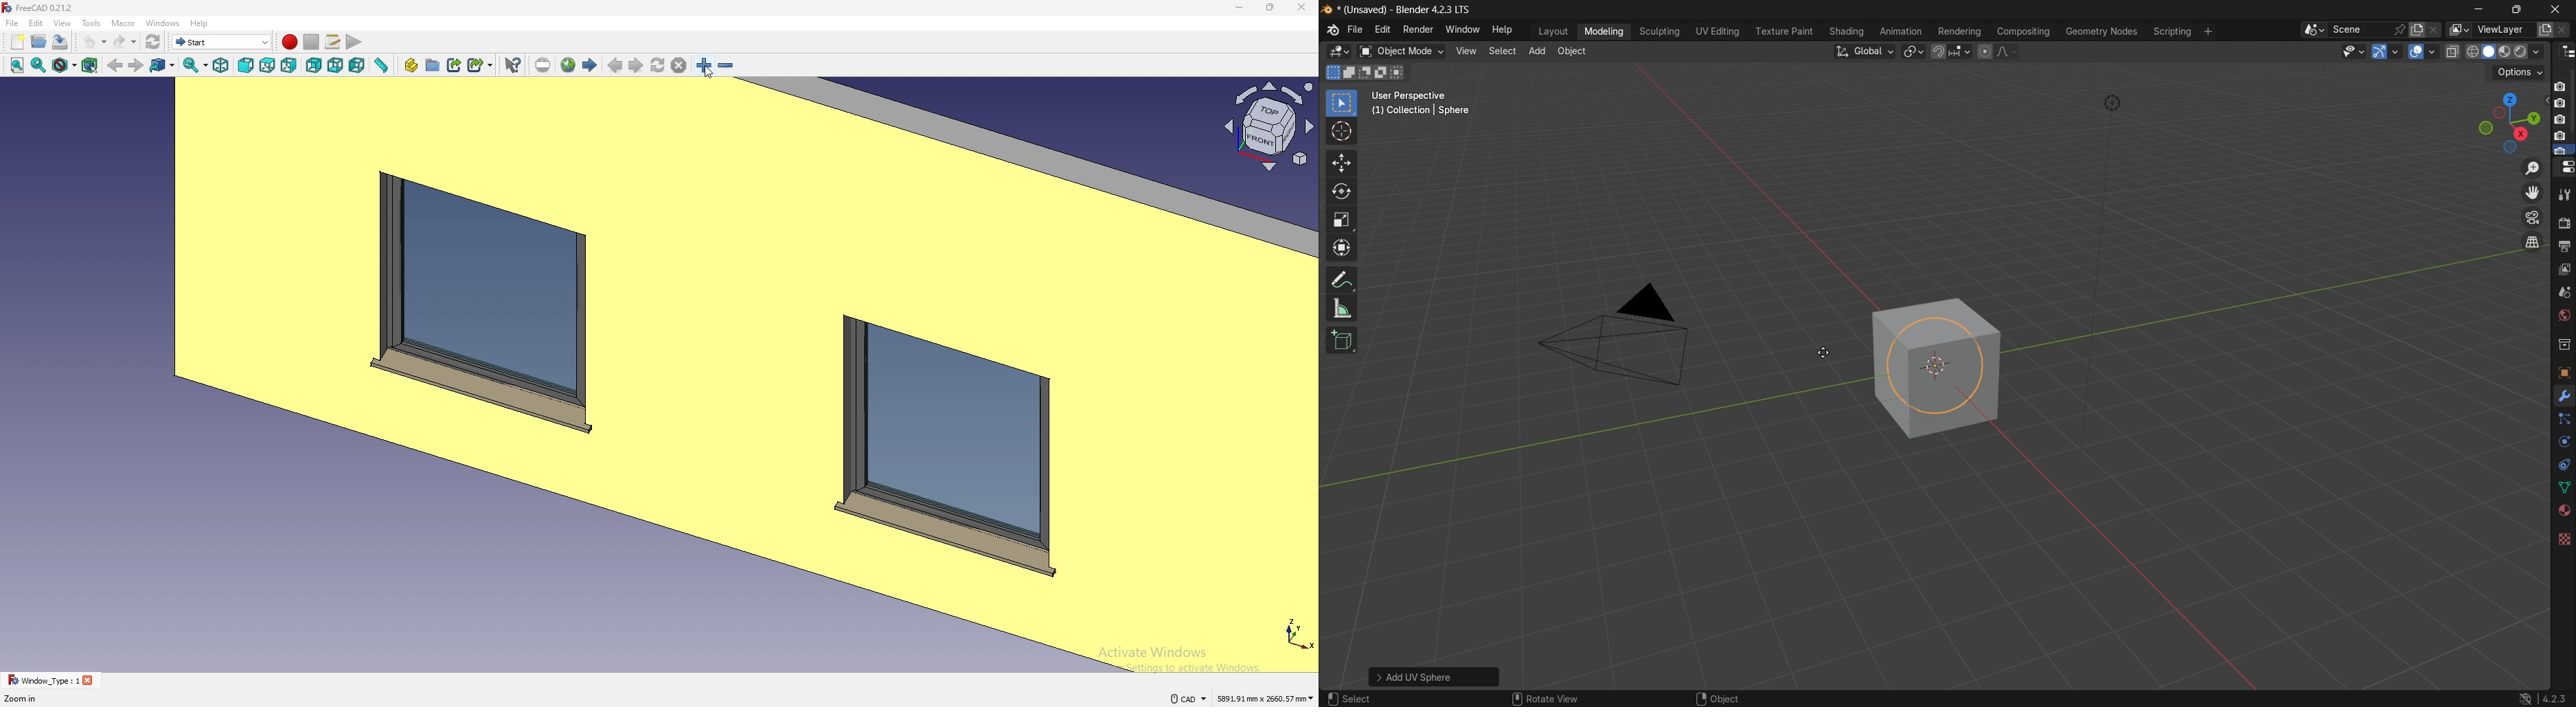  Describe the element at coordinates (2401, 30) in the screenshot. I see `pin scene to workplace` at that location.